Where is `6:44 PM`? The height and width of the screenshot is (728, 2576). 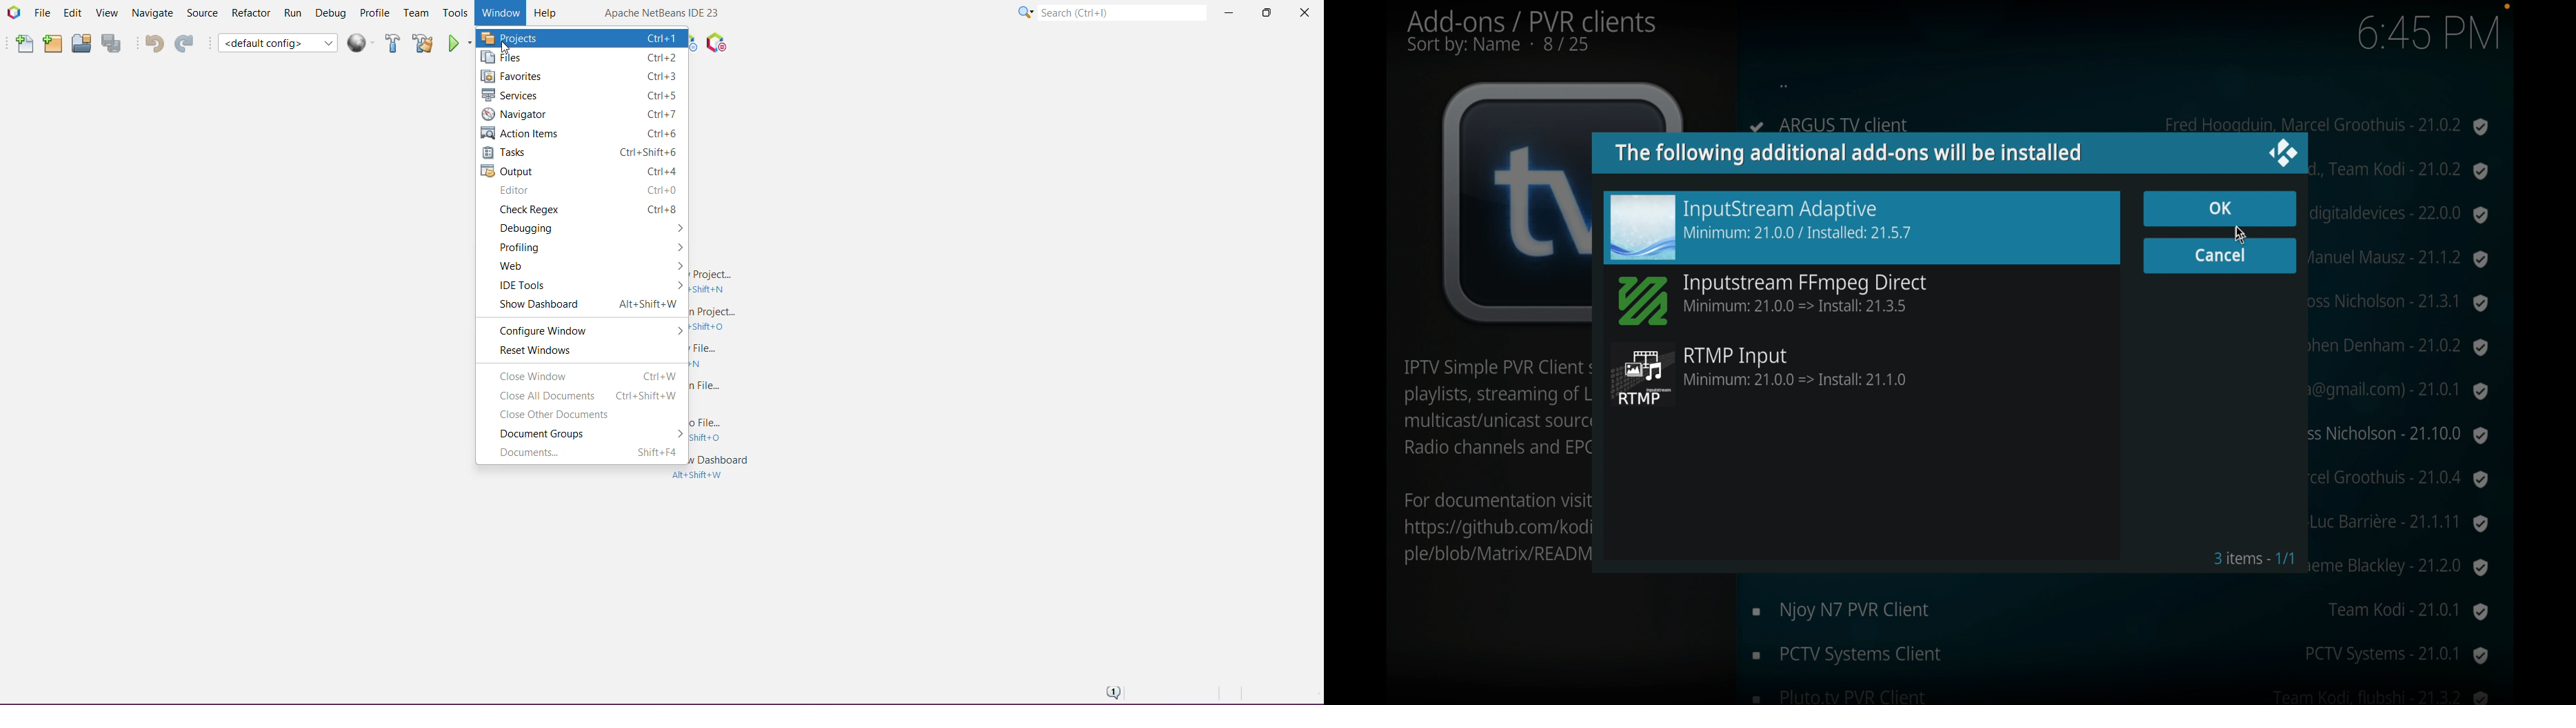 6:44 PM is located at coordinates (2434, 35).